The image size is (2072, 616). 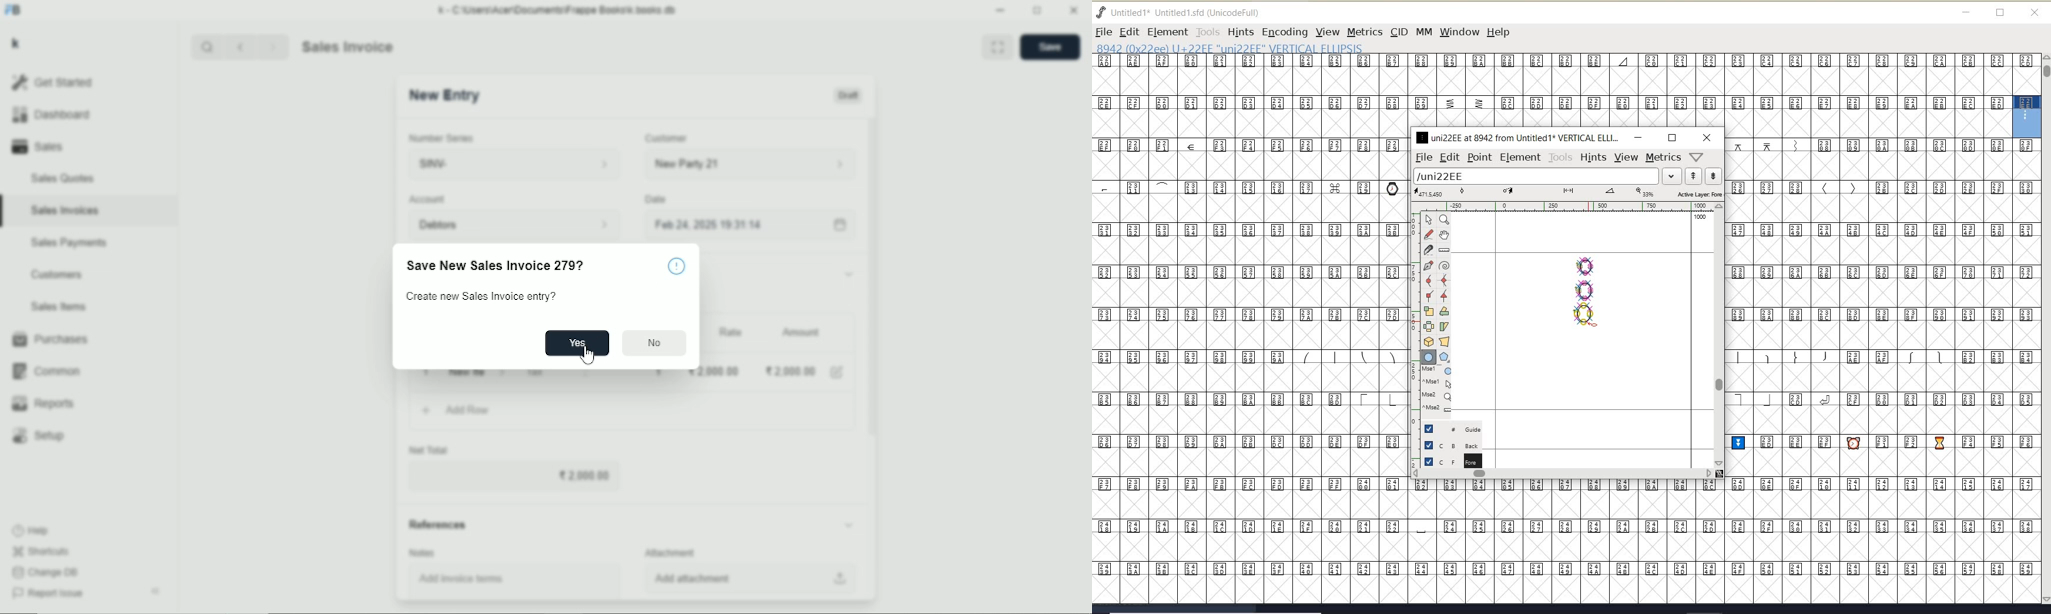 What do you see at coordinates (40, 551) in the screenshot?
I see `Shortcuts` at bounding box center [40, 551].